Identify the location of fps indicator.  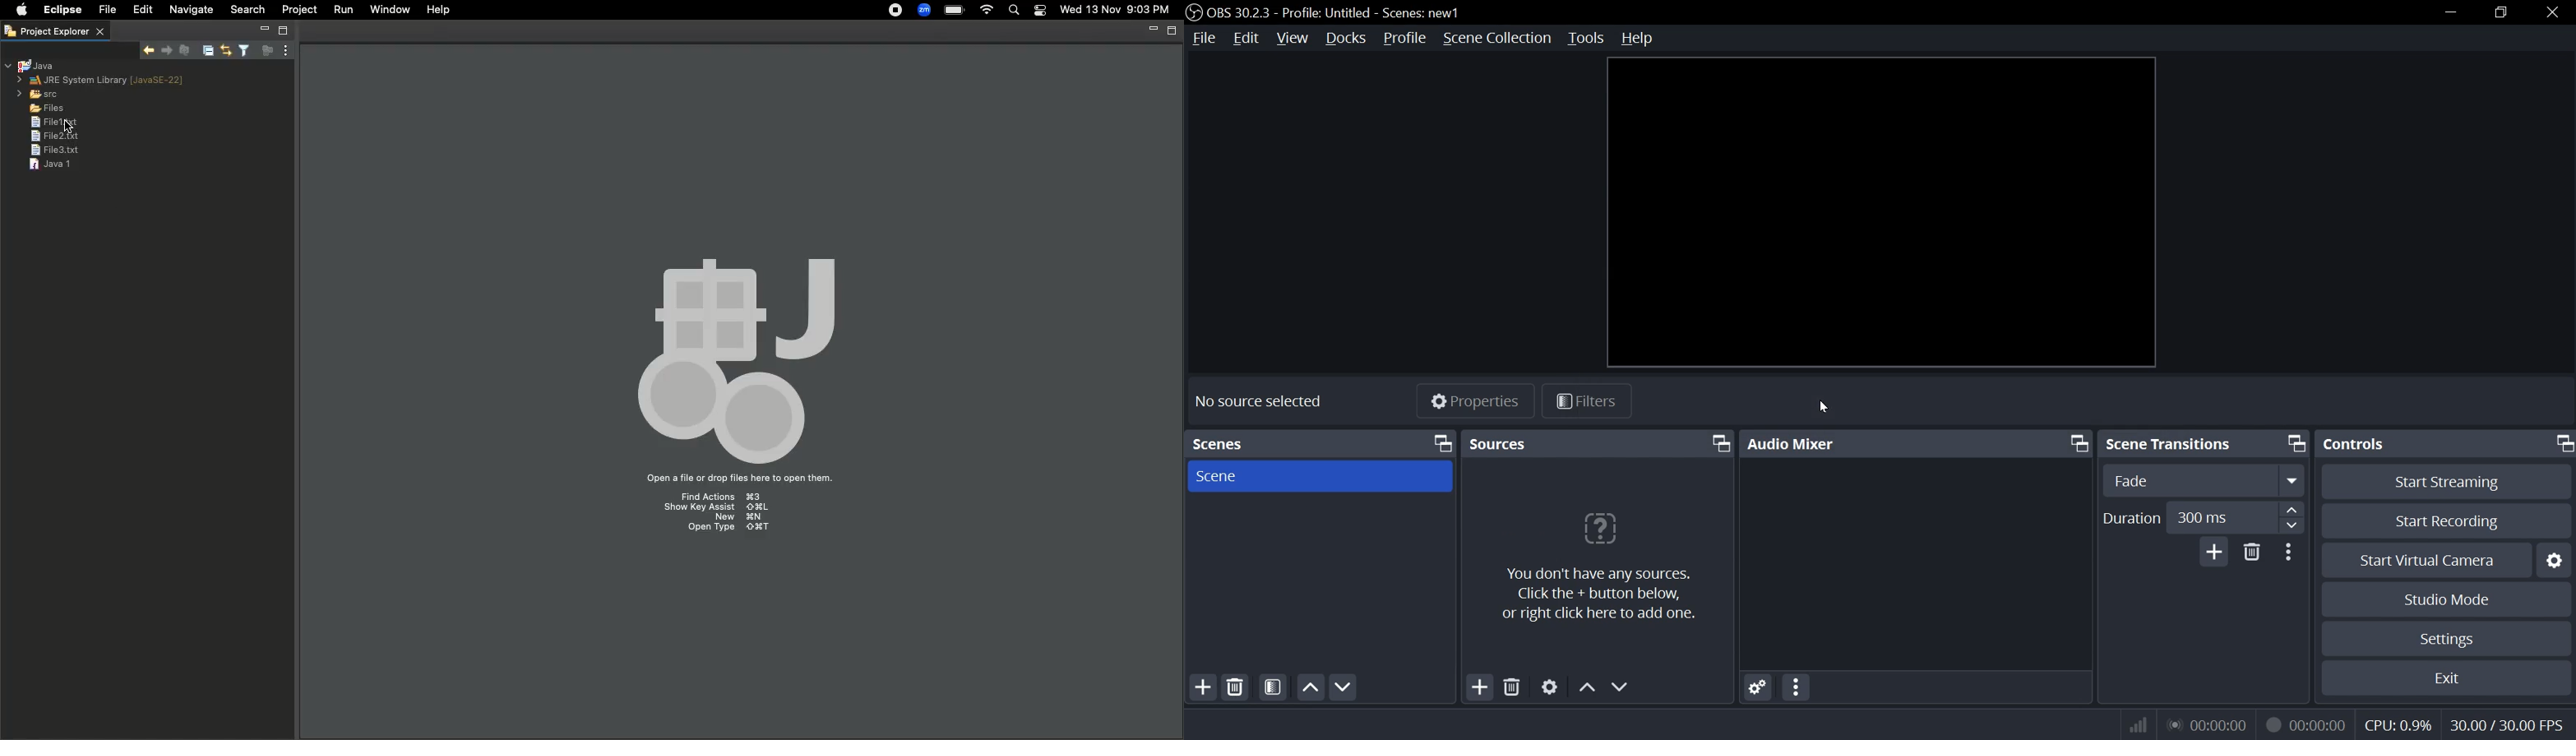
(2506, 723).